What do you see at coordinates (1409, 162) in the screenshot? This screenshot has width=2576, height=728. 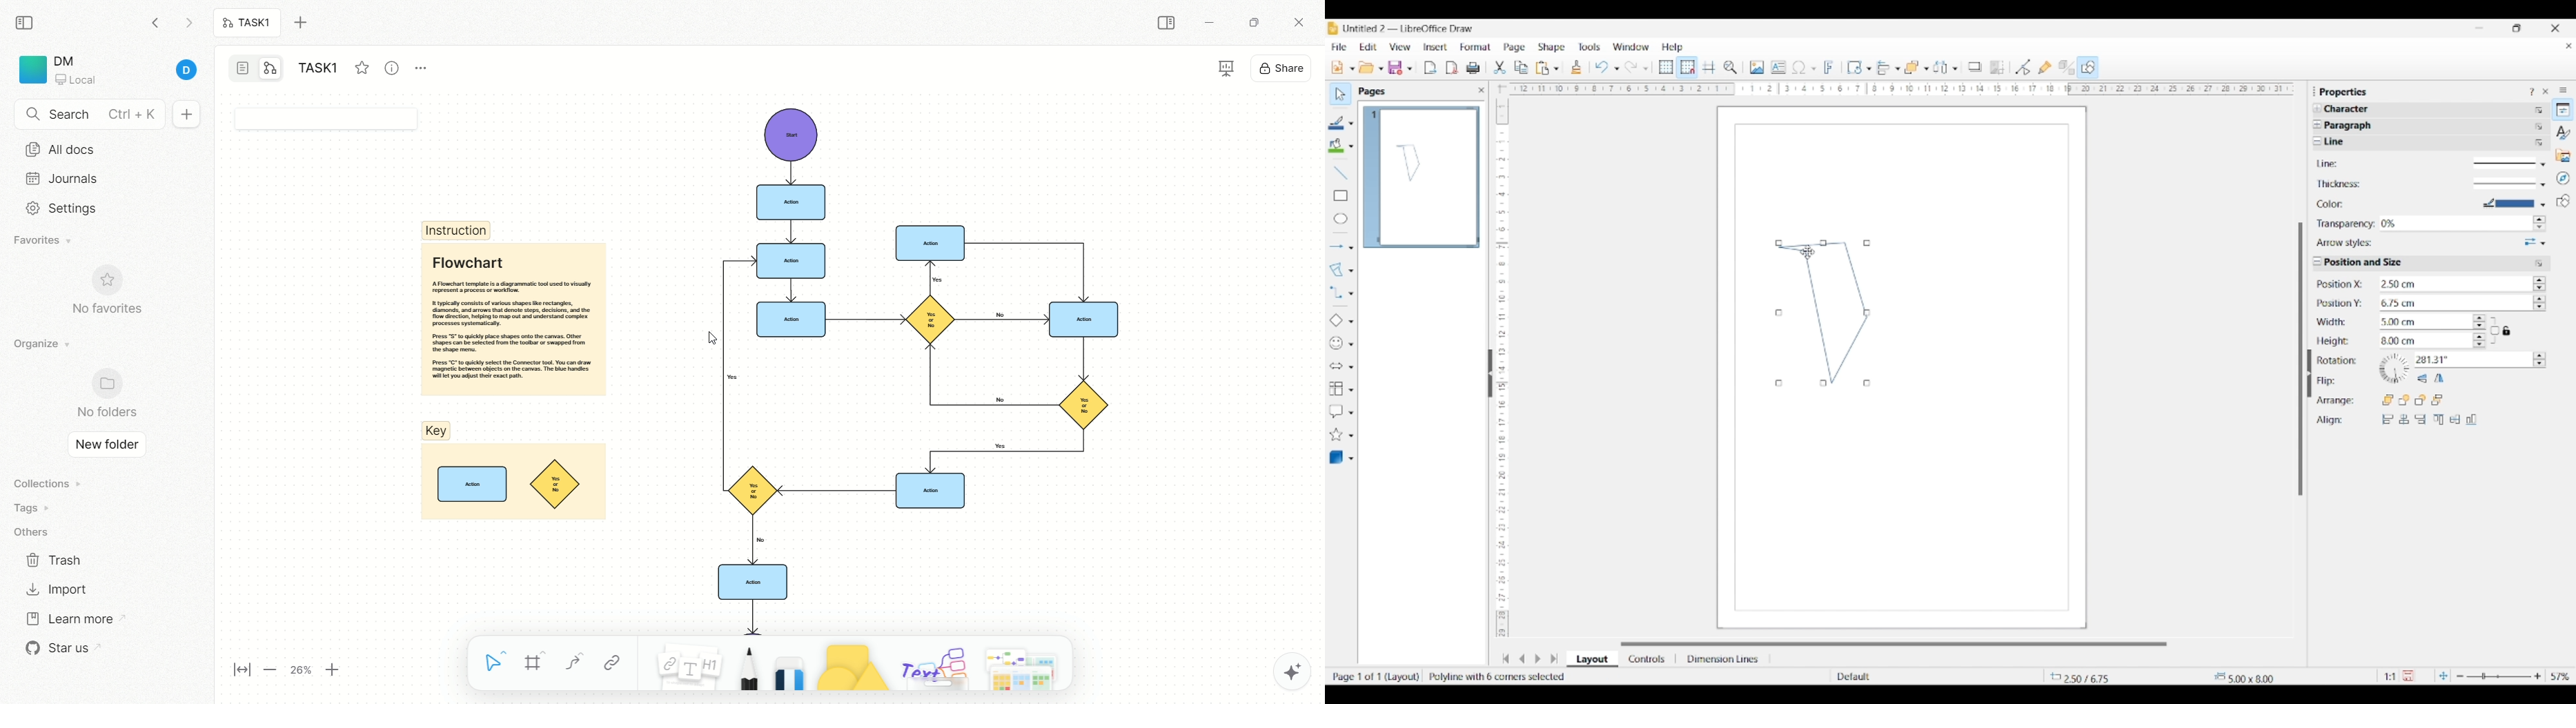 I see `Shape visible within the page` at bounding box center [1409, 162].